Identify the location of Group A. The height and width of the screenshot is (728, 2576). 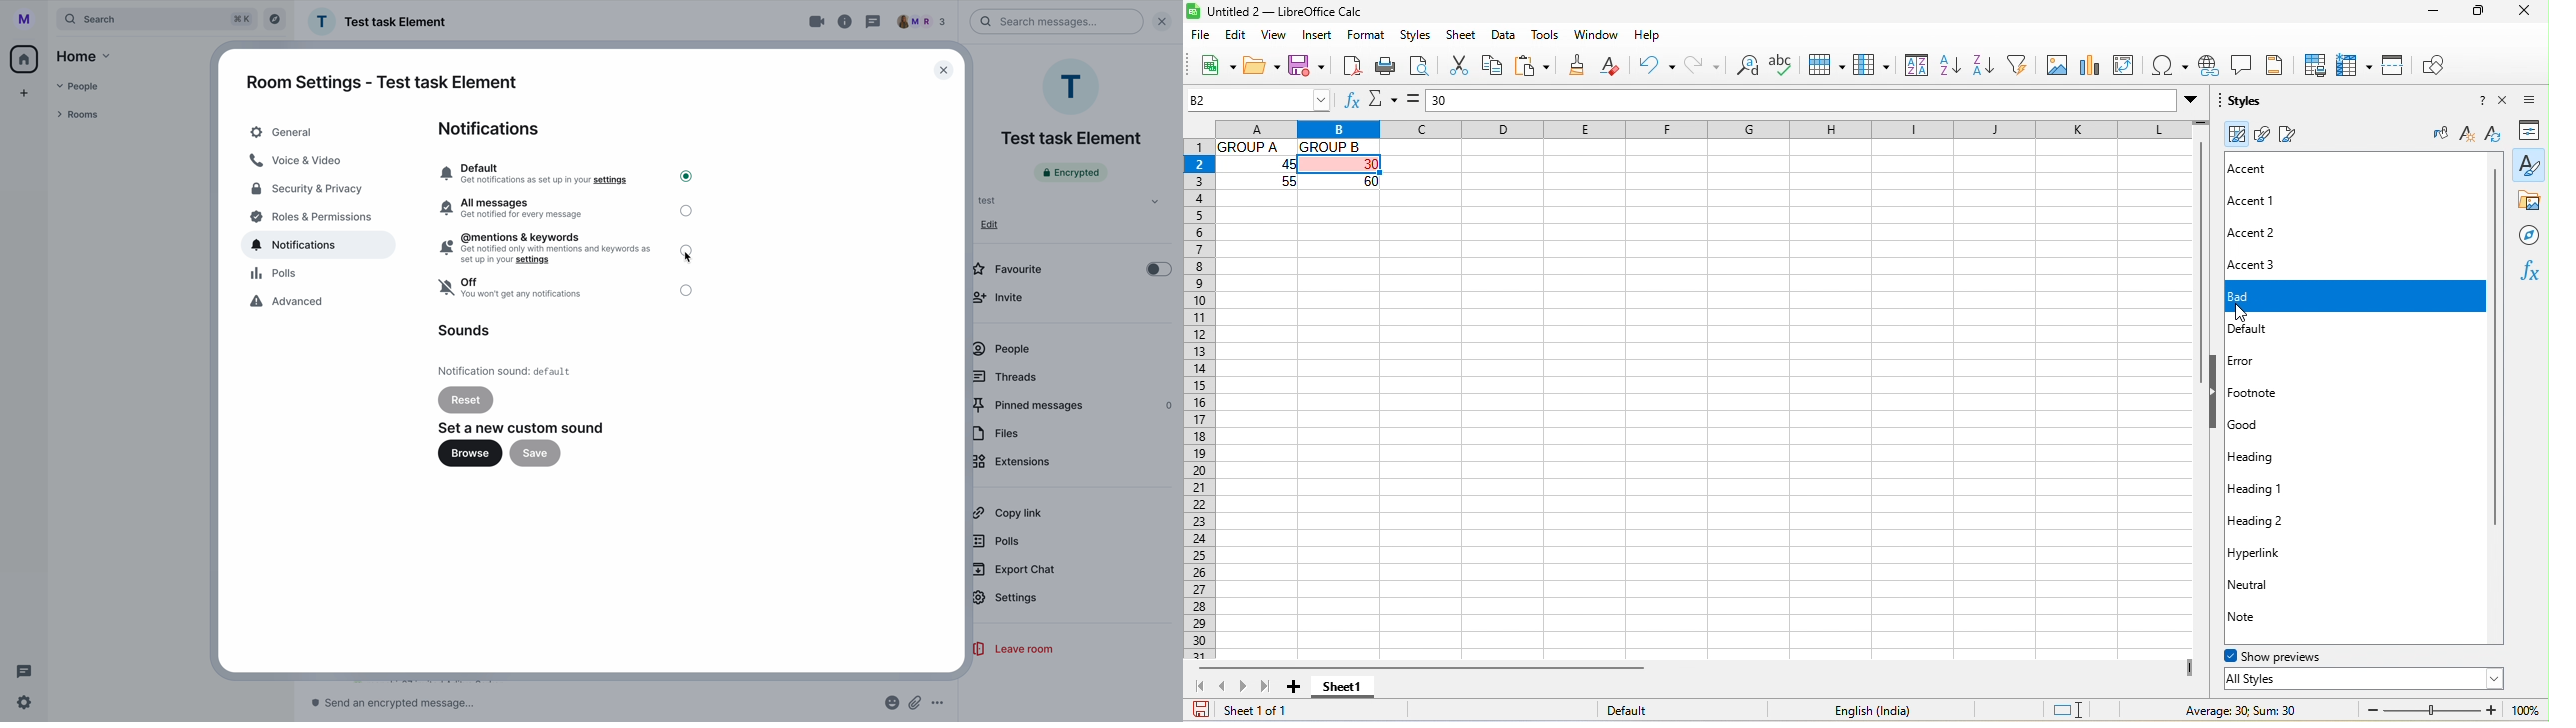
(1253, 147).